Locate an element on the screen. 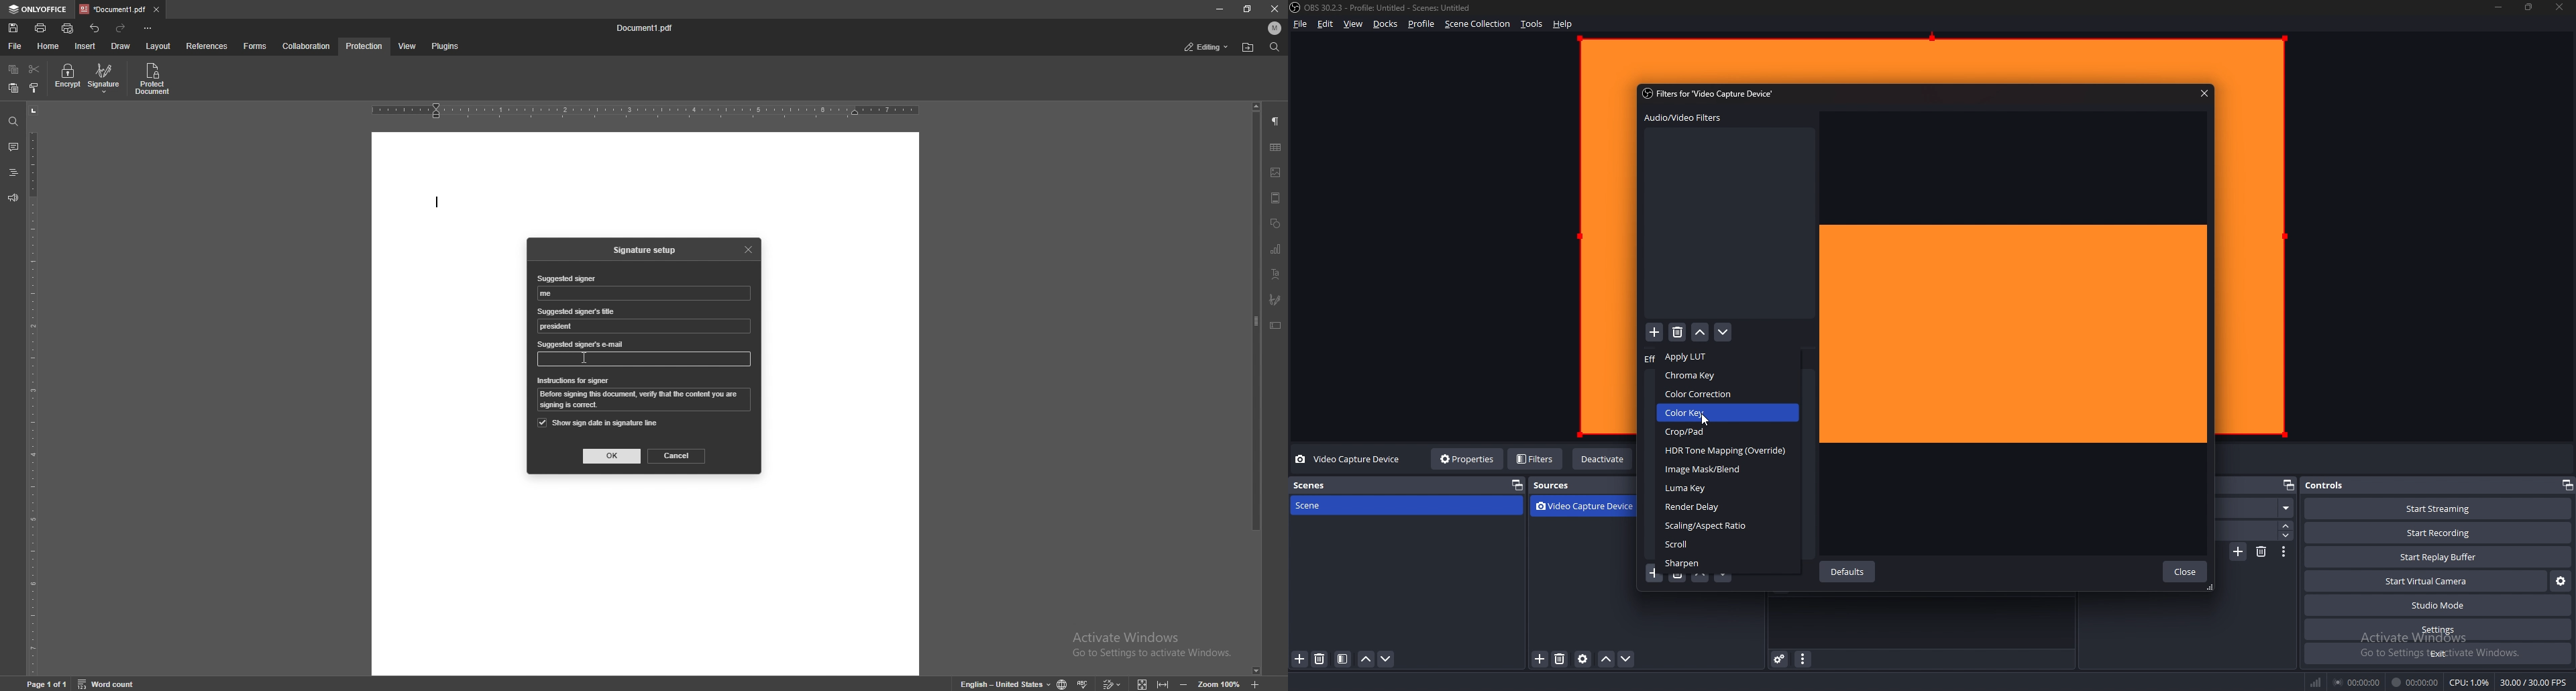 This screenshot has width=2576, height=700. copy style is located at coordinates (35, 88).